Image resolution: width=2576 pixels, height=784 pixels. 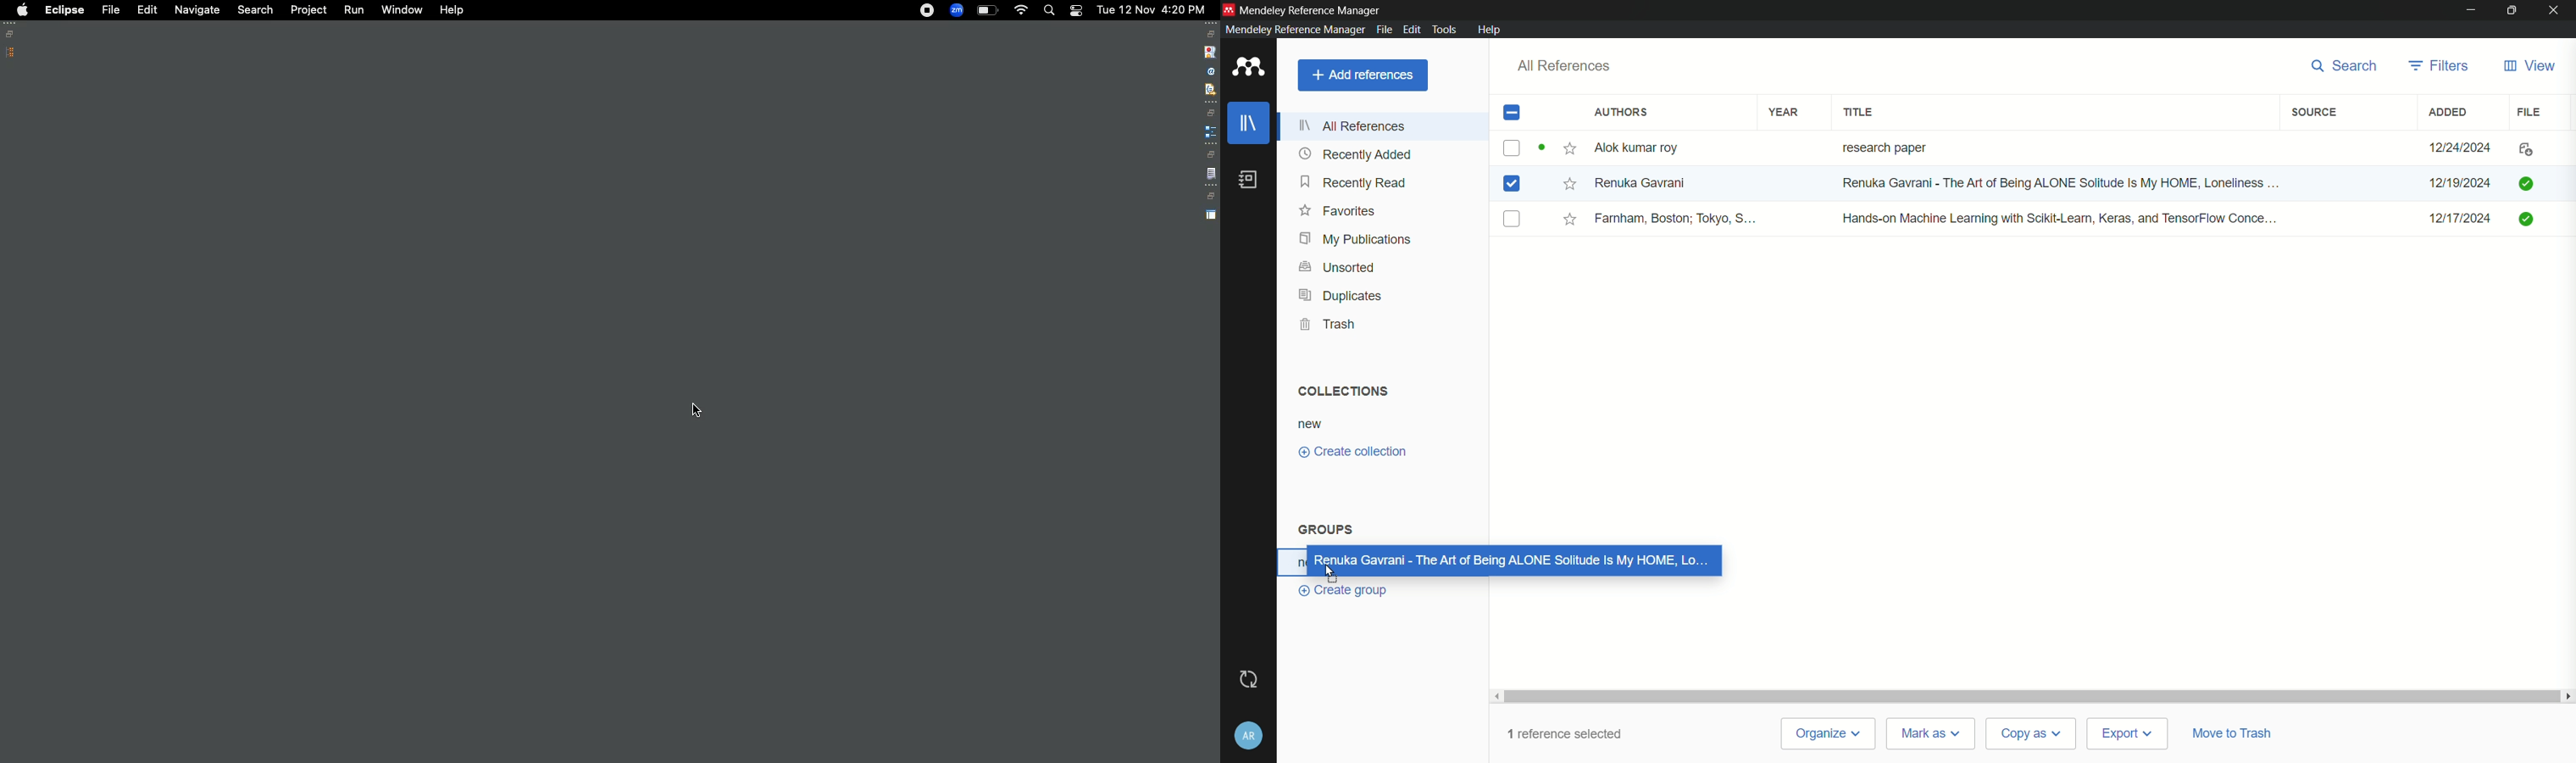 I want to click on app name, so click(x=1292, y=30).